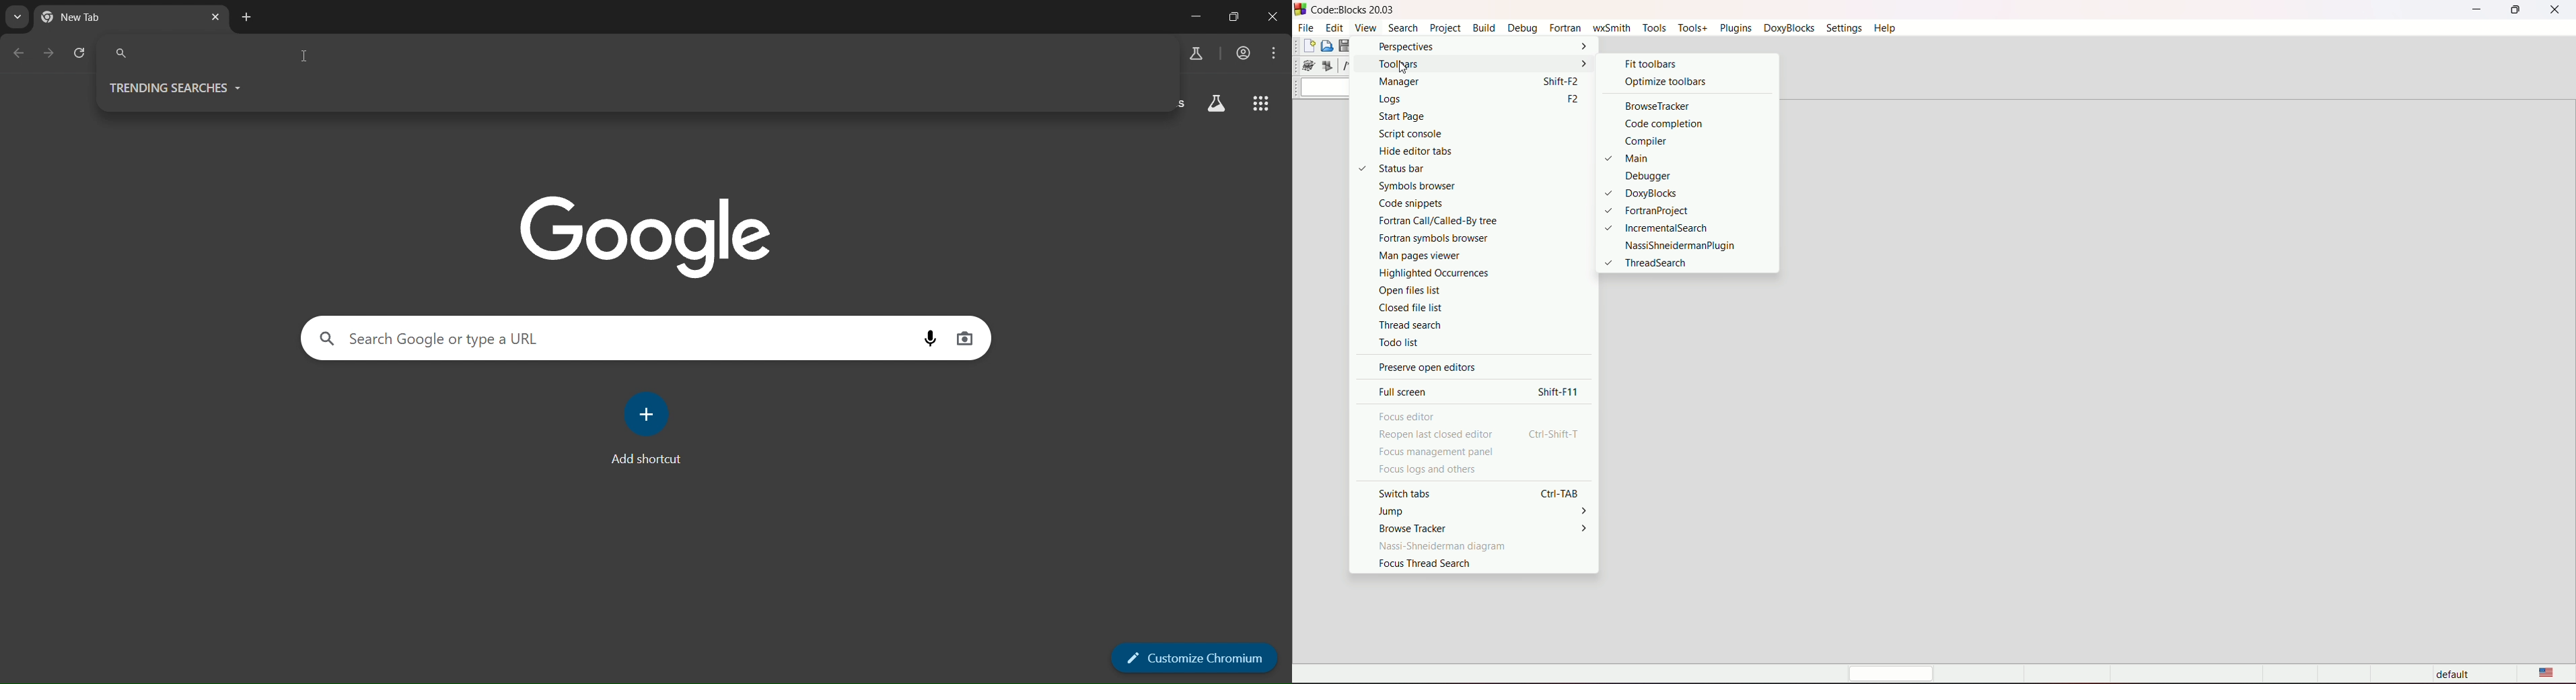 This screenshot has width=2576, height=700. Describe the element at coordinates (1348, 9) in the screenshot. I see `CodezBlocks 20.03` at that location.